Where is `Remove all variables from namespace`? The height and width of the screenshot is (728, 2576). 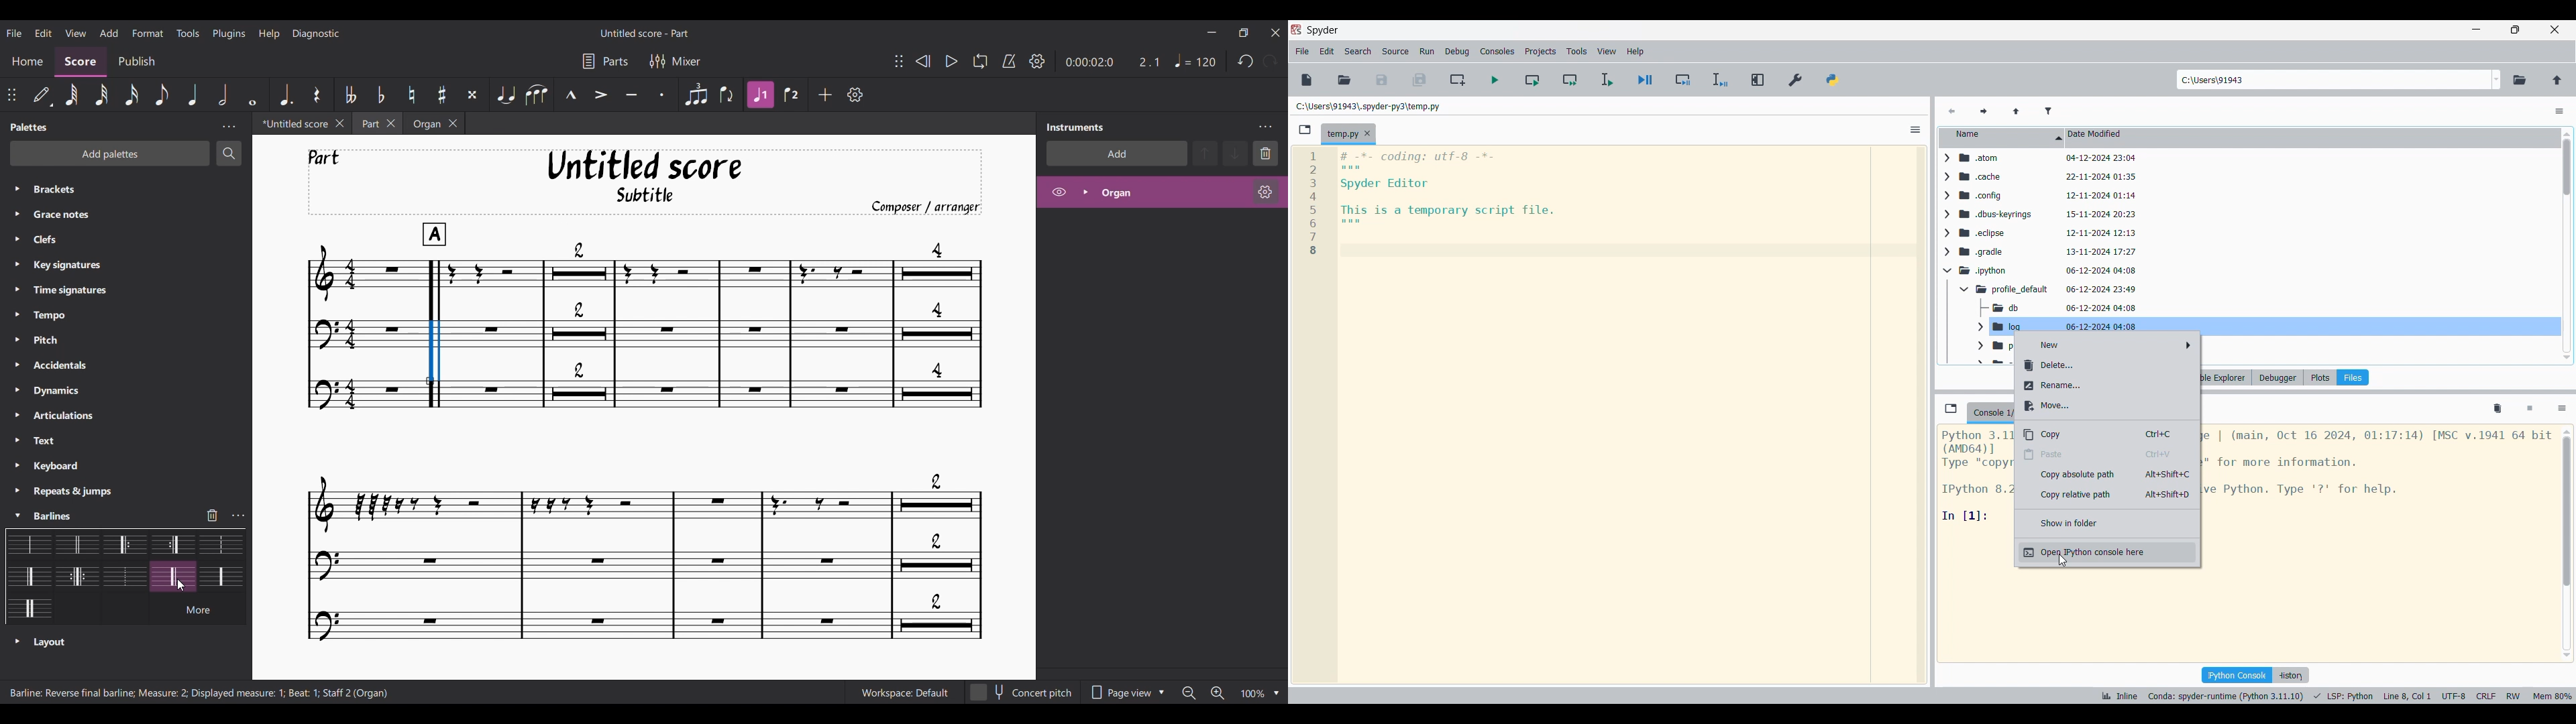
Remove all variables from namespace is located at coordinates (2498, 409).